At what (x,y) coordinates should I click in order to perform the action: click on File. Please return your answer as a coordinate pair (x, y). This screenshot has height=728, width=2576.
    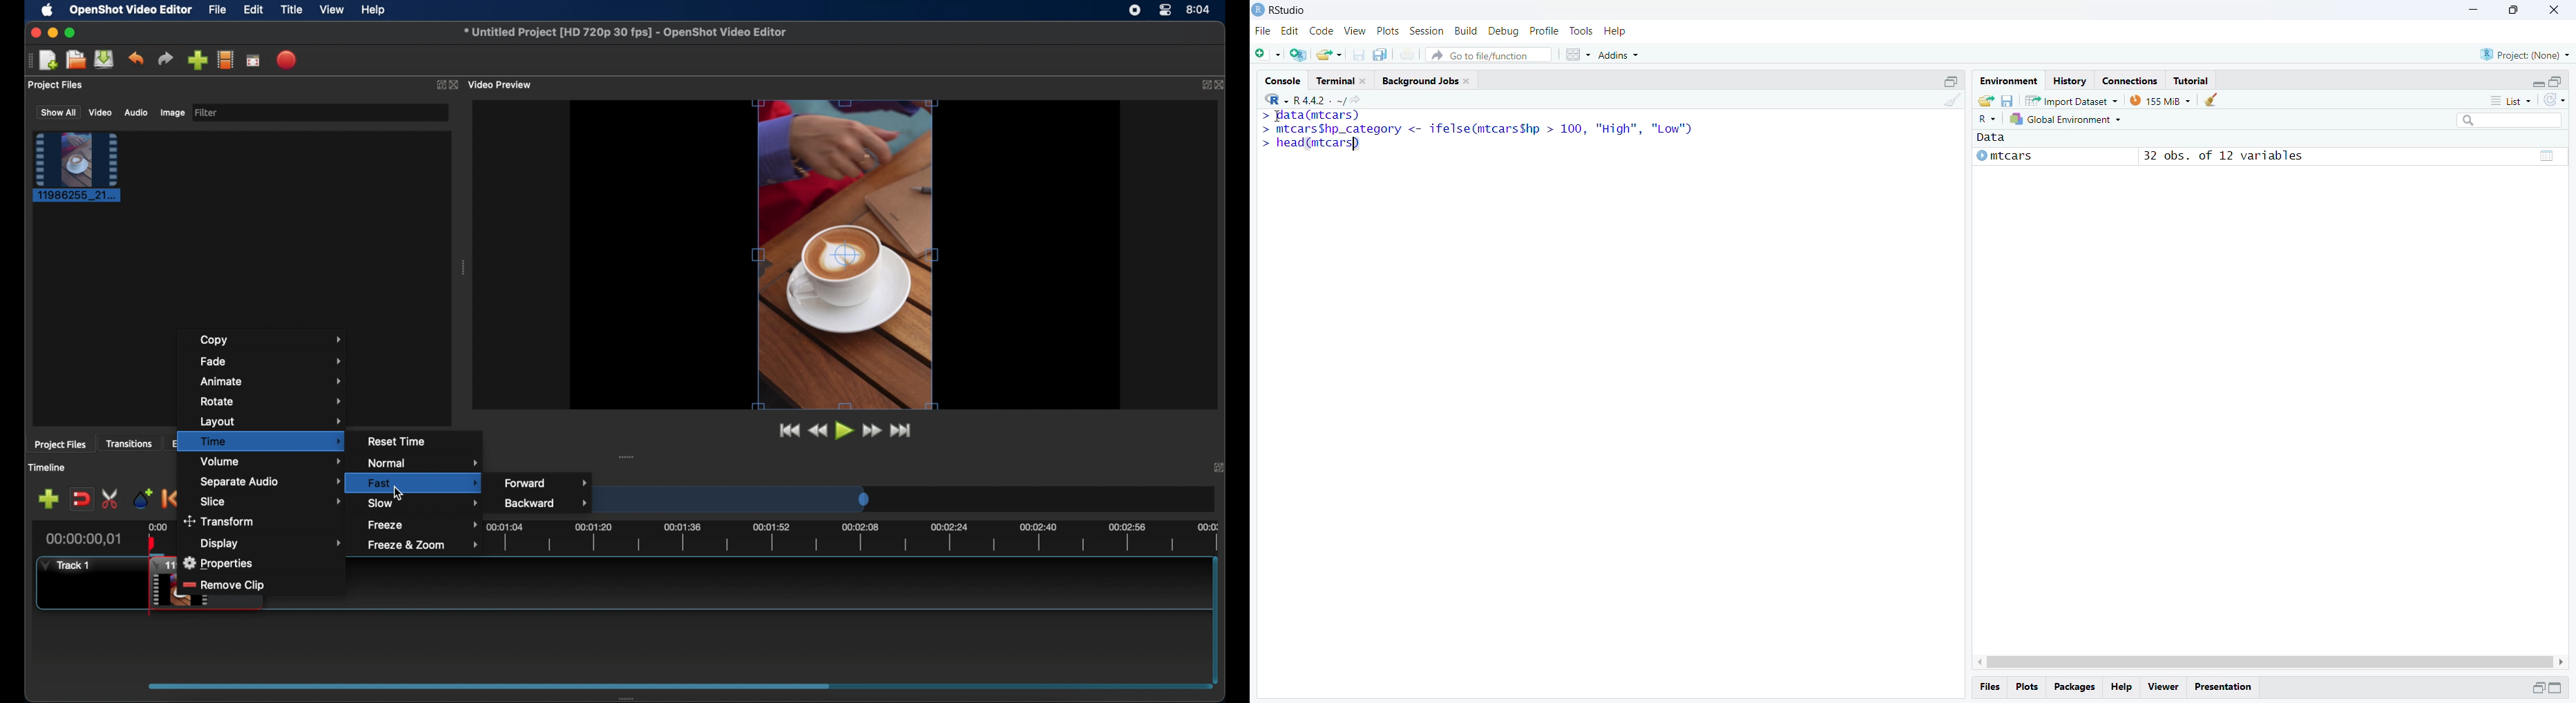
    Looking at the image, I should click on (1264, 30).